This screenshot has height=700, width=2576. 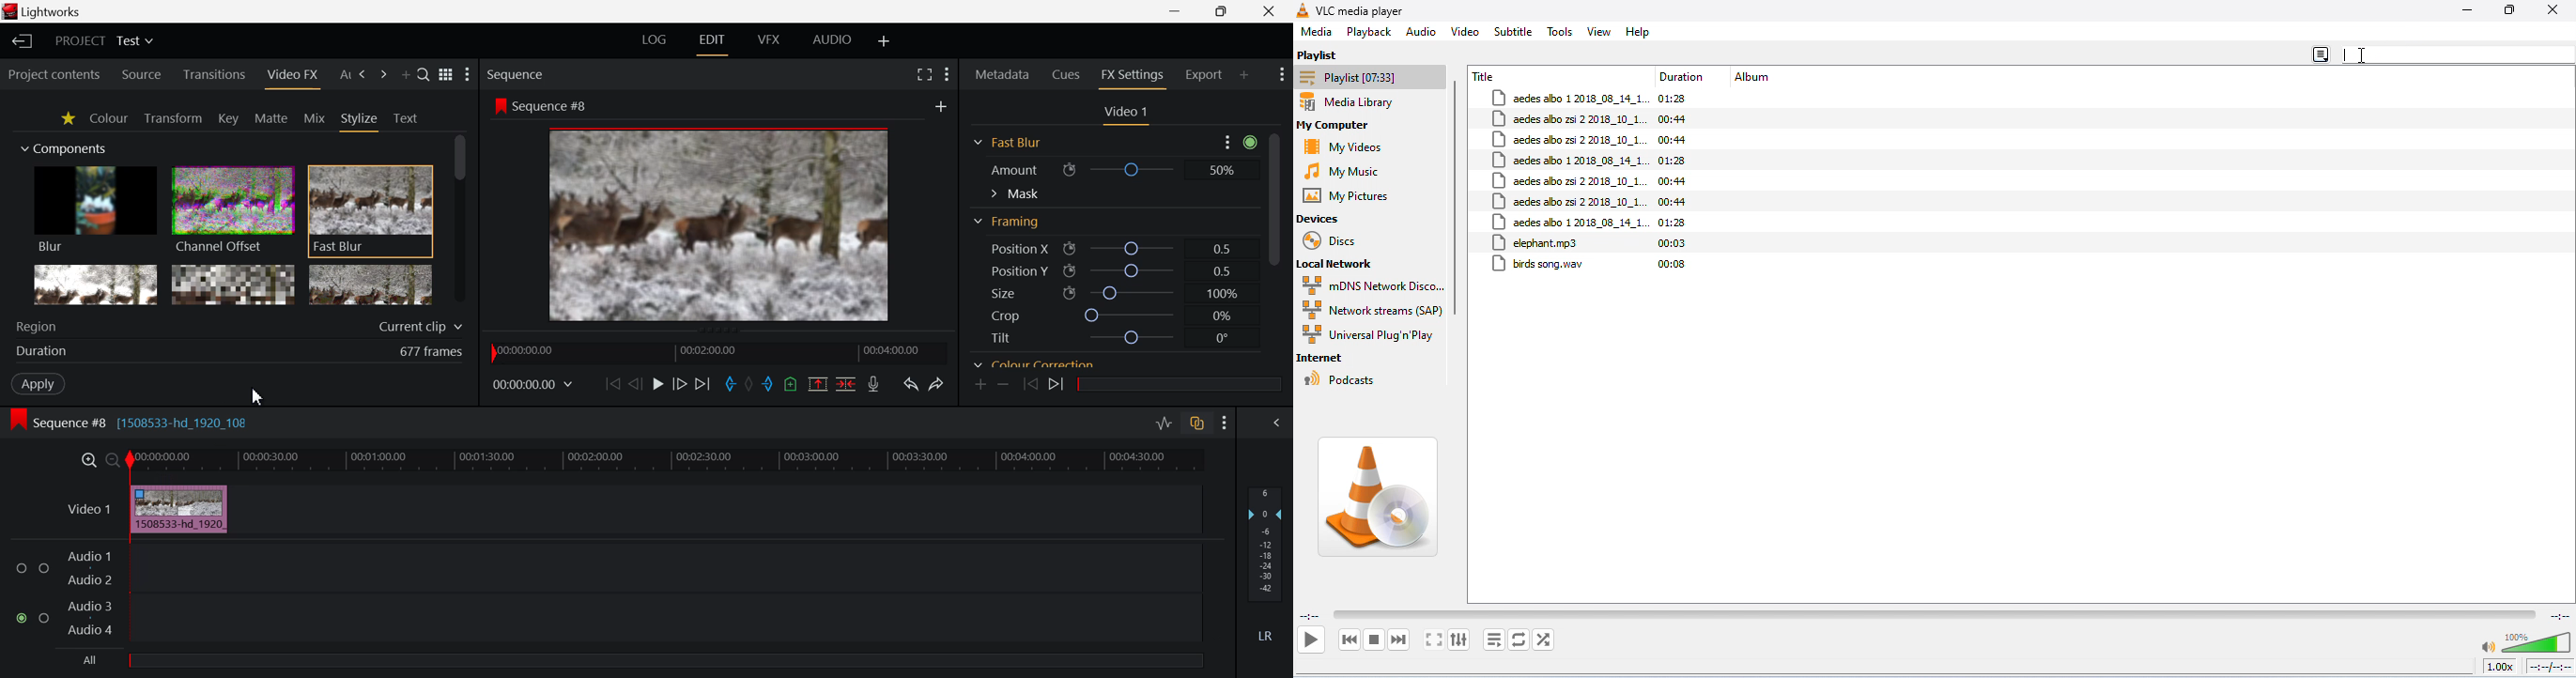 What do you see at coordinates (88, 460) in the screenshot?
I see `Timeline Zoom In` at bounding box center [88, 460].